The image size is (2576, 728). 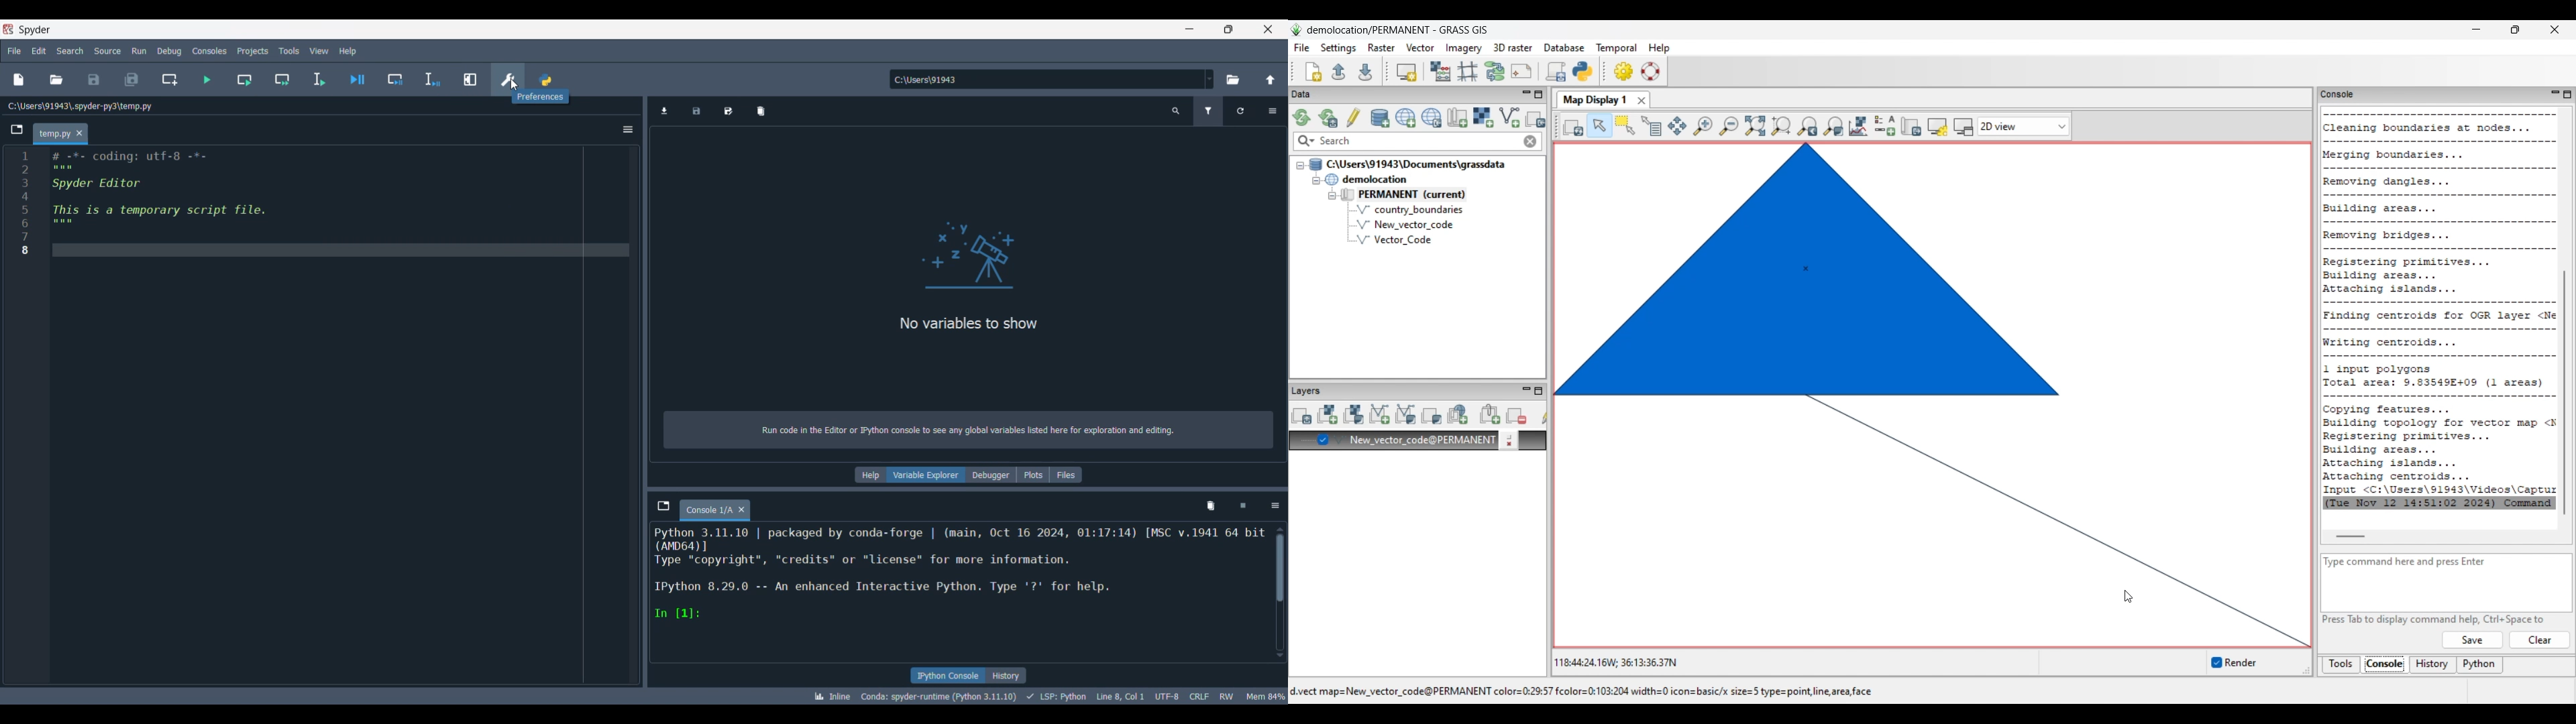 I want to click on Change to parent directory, so click(x=1271, y=80).